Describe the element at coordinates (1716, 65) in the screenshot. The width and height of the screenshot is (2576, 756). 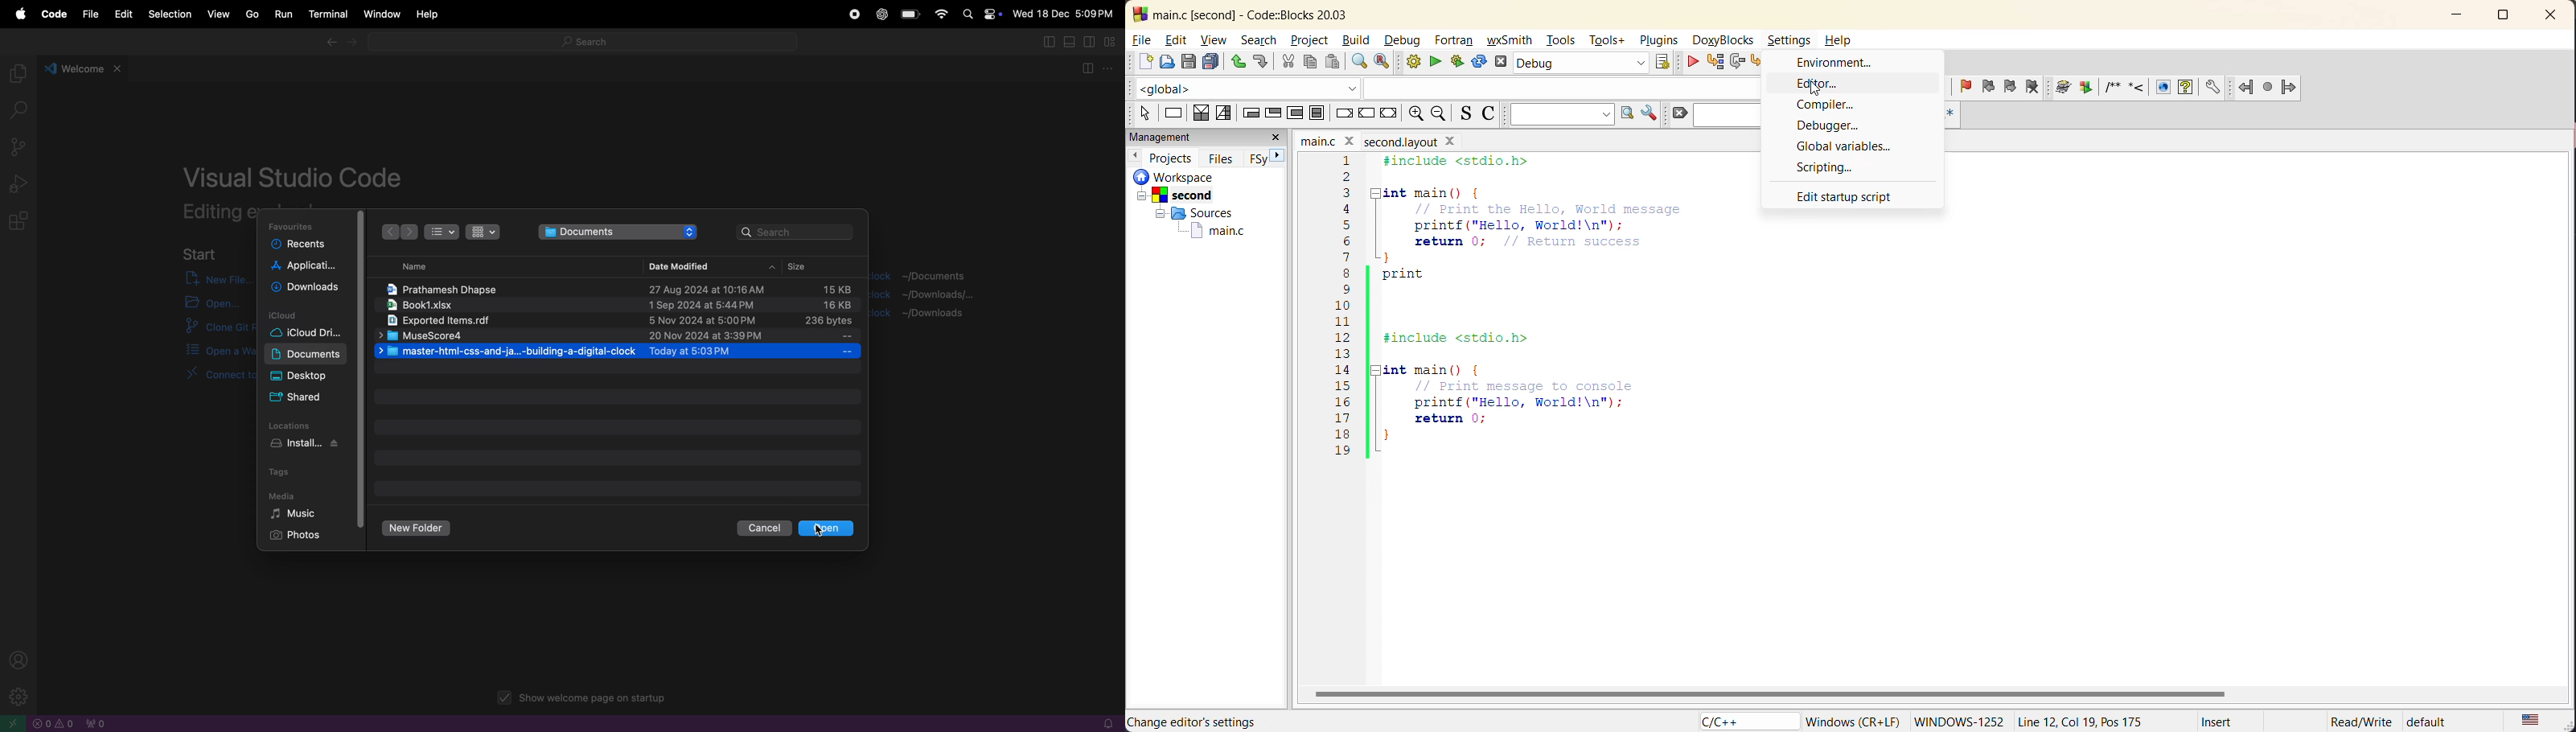
I see `run to cursor` at that location.